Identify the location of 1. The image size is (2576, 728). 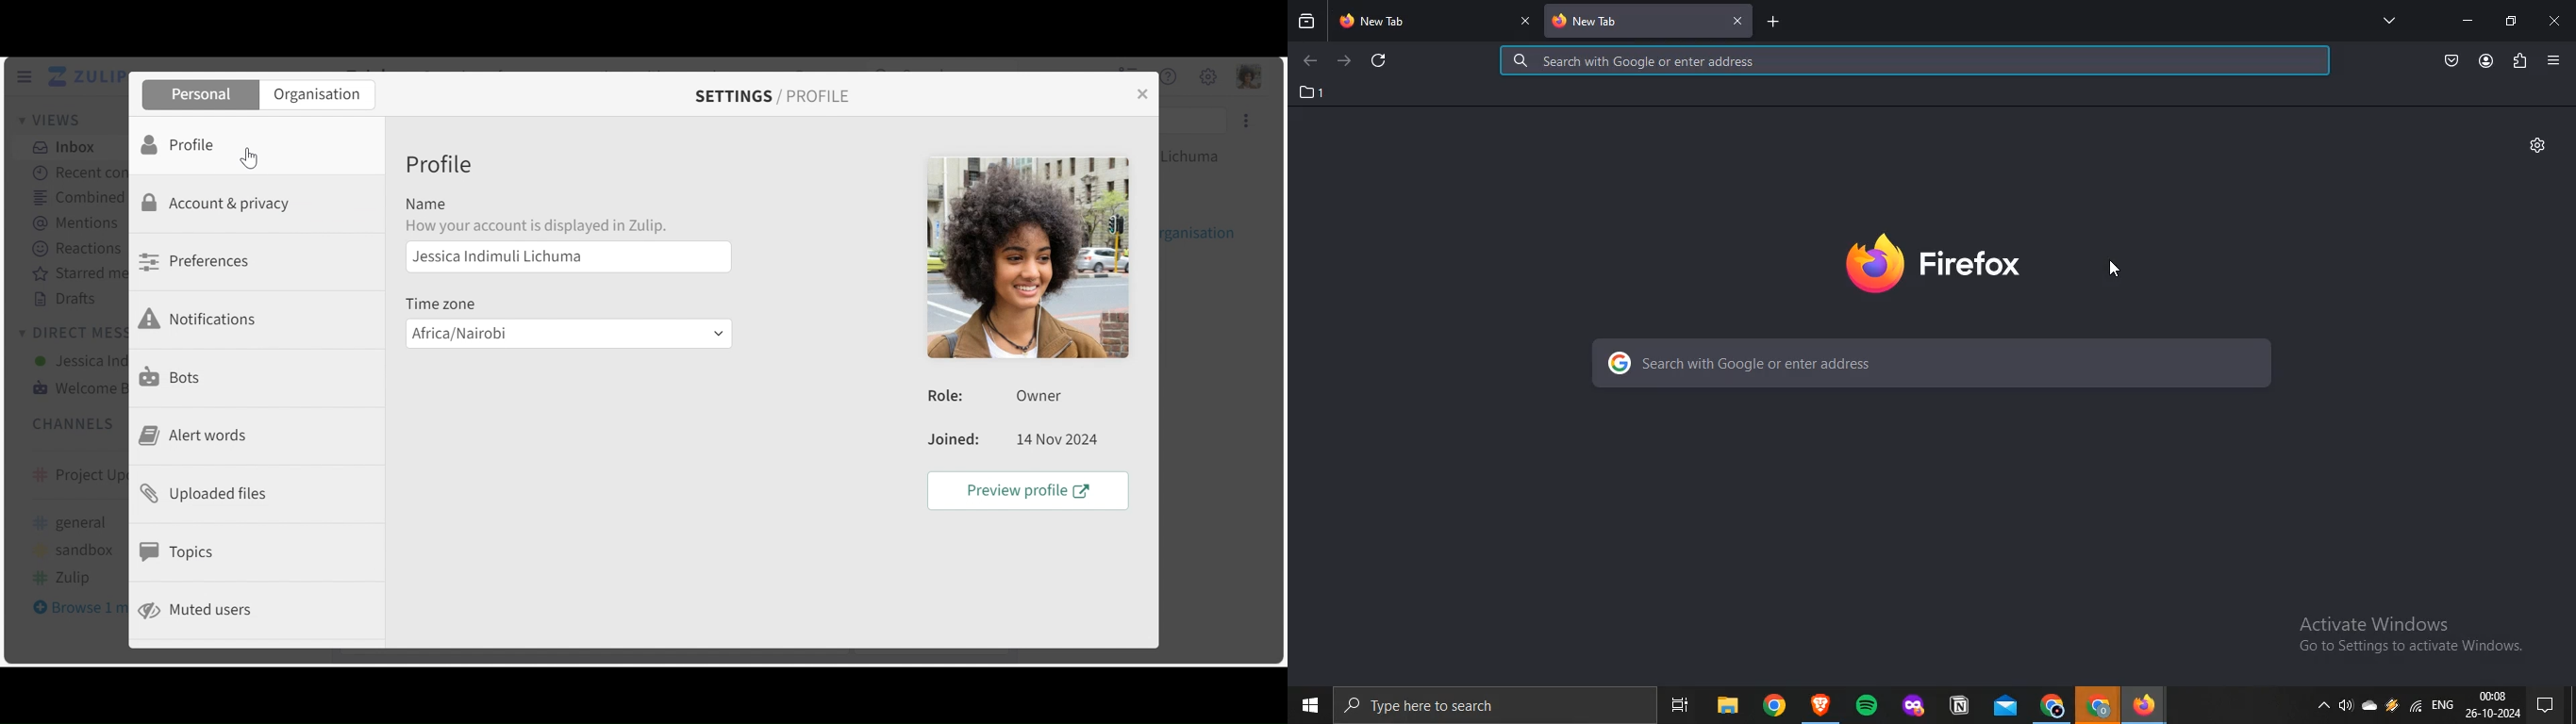
(1313, 92).